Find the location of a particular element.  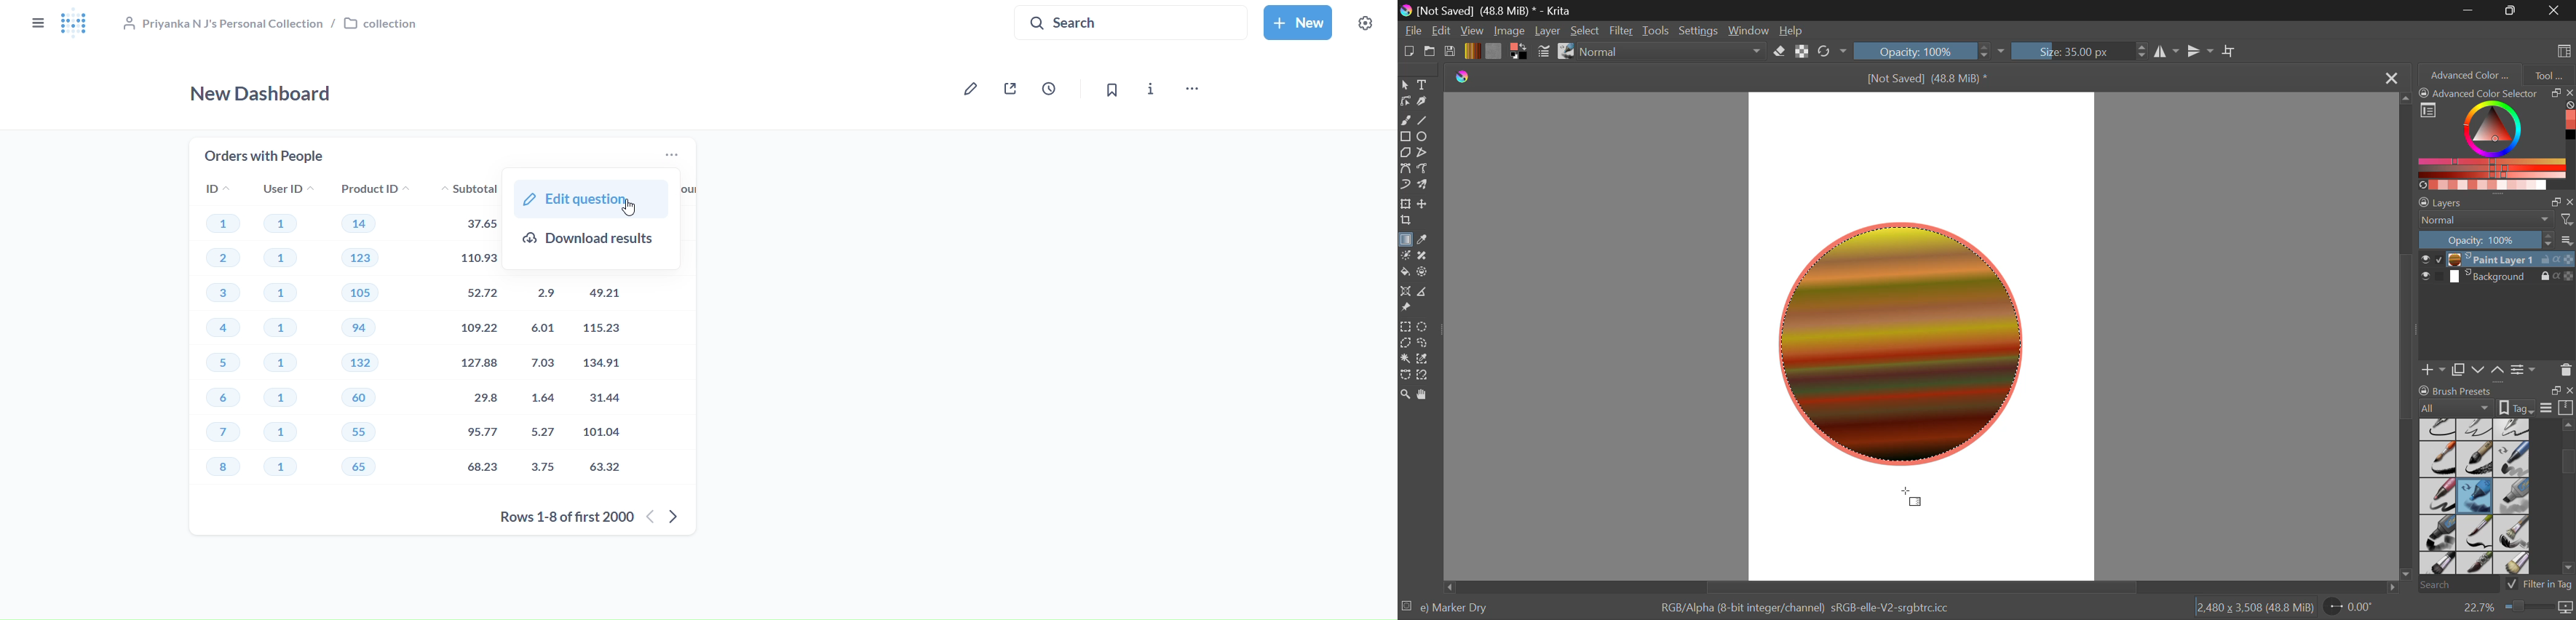

Freehand is located at coordinates (1406, 120).